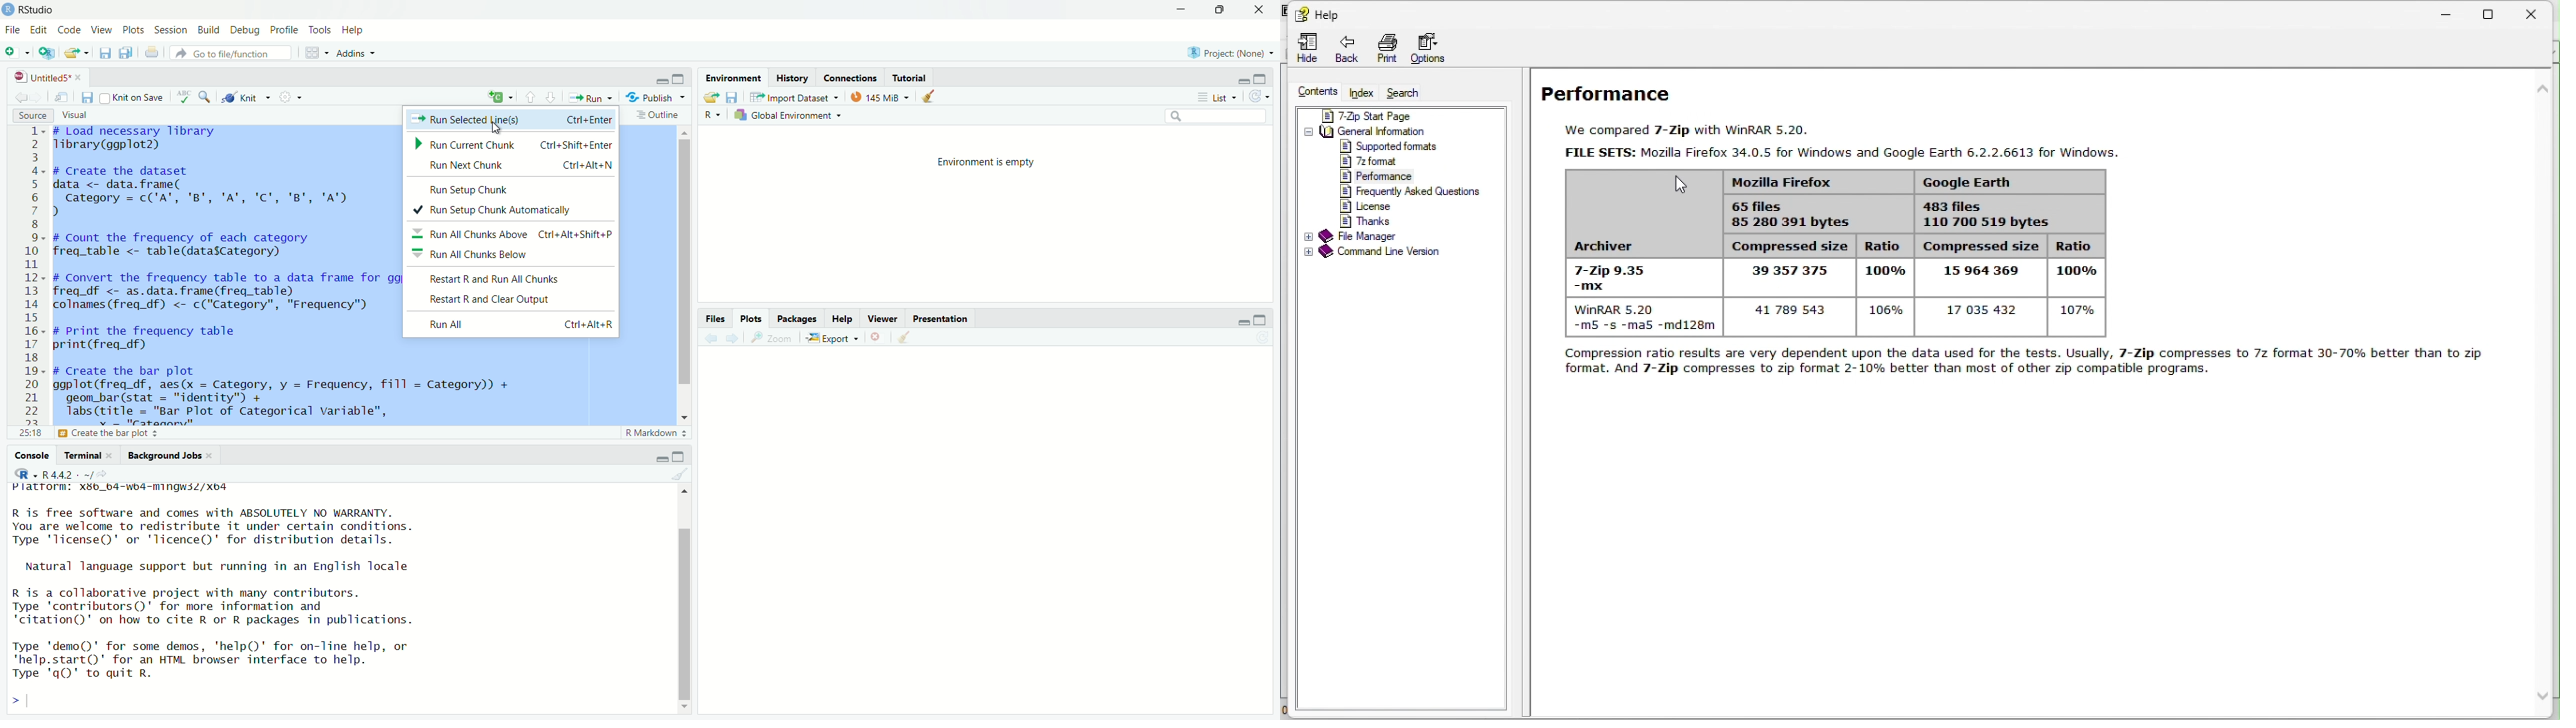 The height and width of the screenshot is (728, 2576). I want to click on lines, so click(31, 283).